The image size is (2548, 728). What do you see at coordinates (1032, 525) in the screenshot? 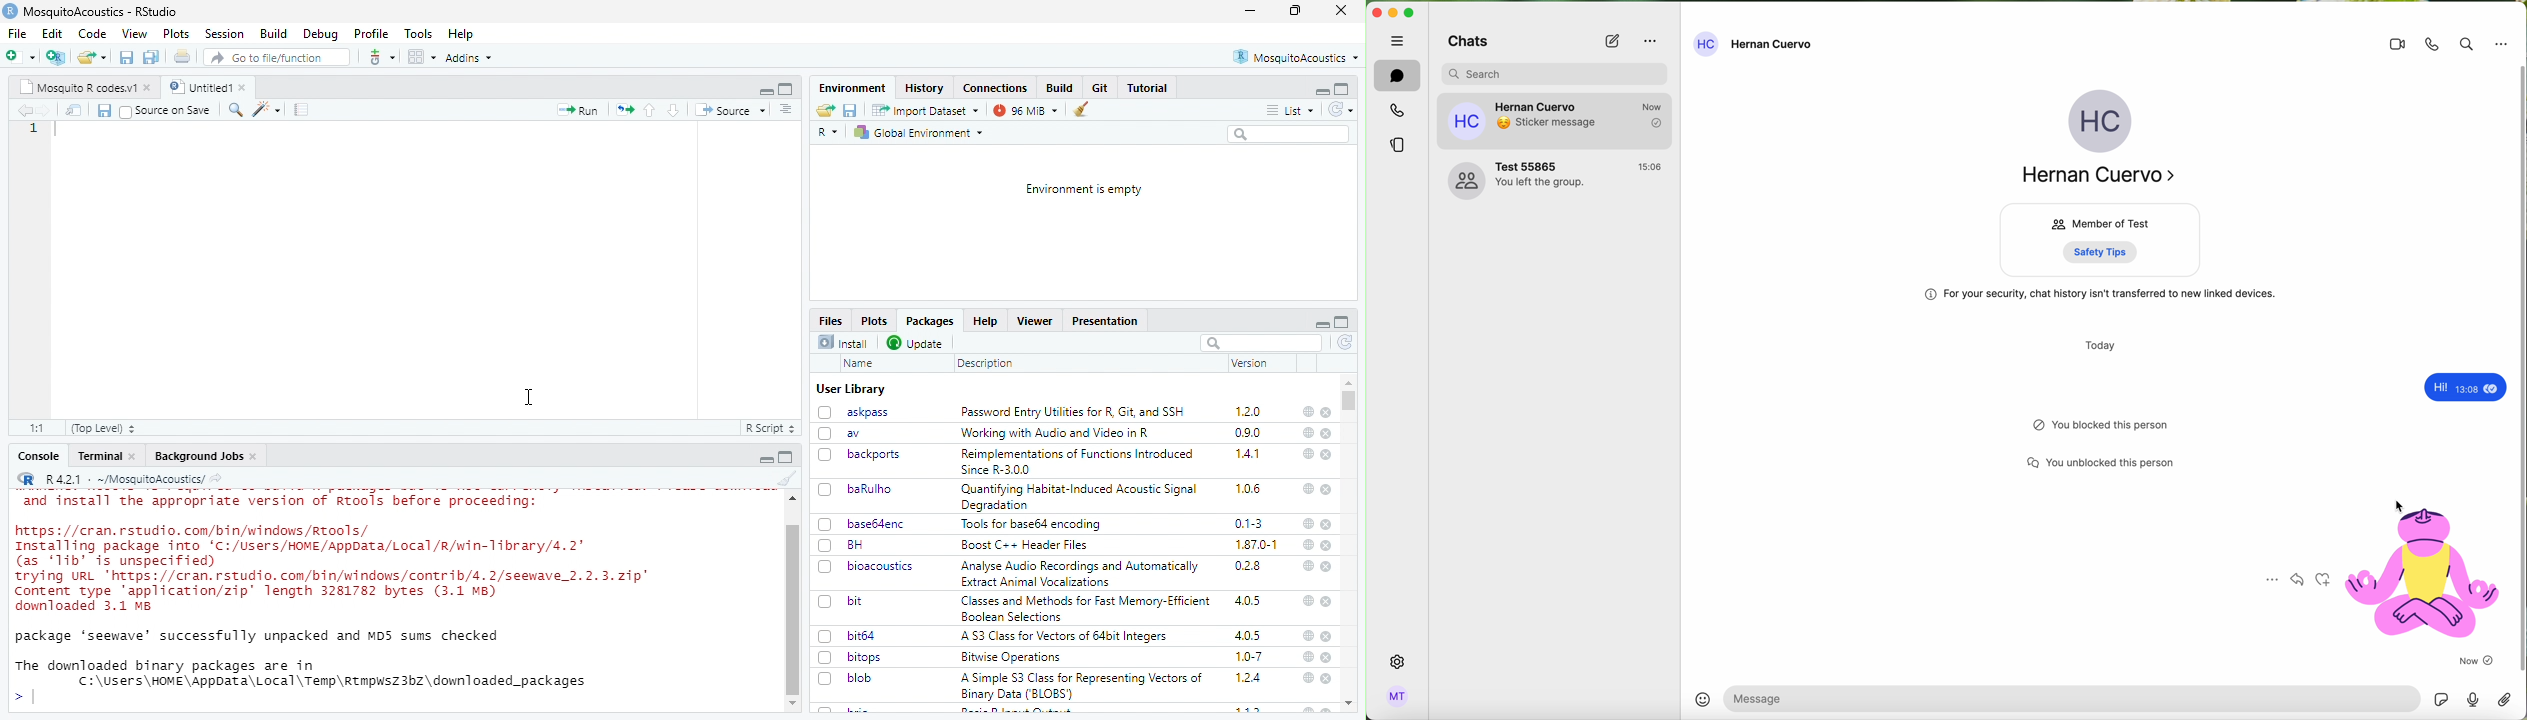
I see `Tools for base64 encoding` at bounding box center [1032, 525].